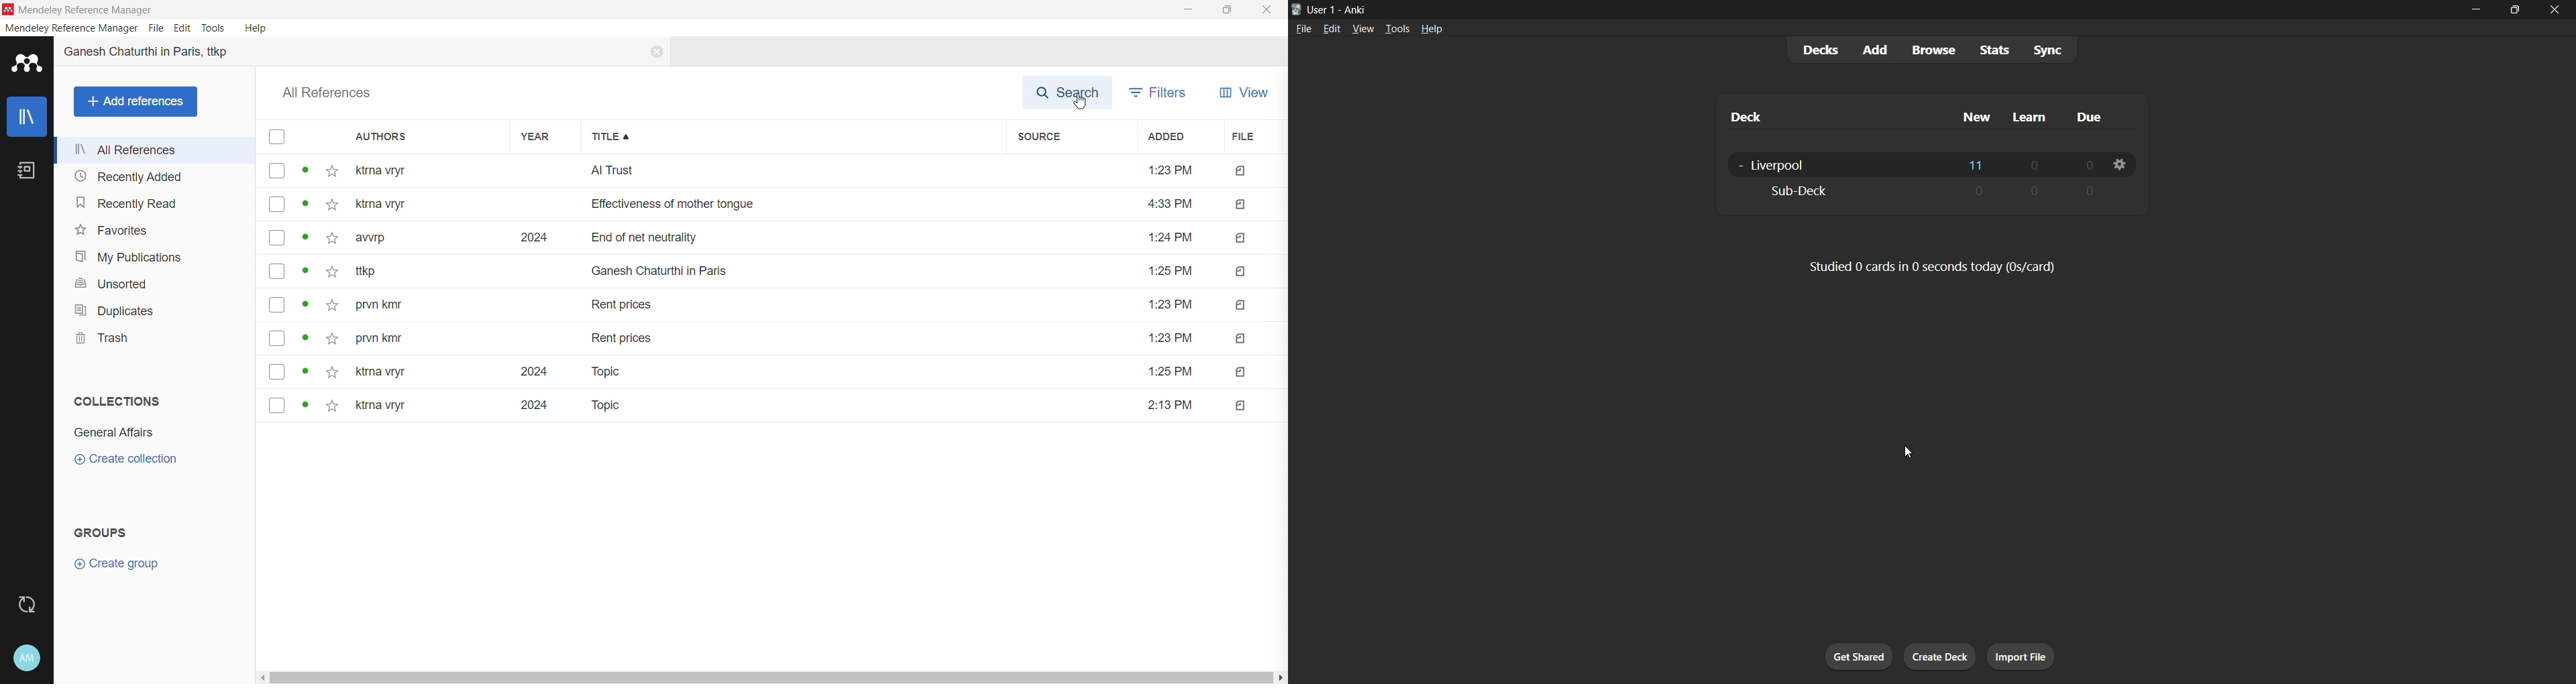  I want to click on select reference , so click(276, 270).